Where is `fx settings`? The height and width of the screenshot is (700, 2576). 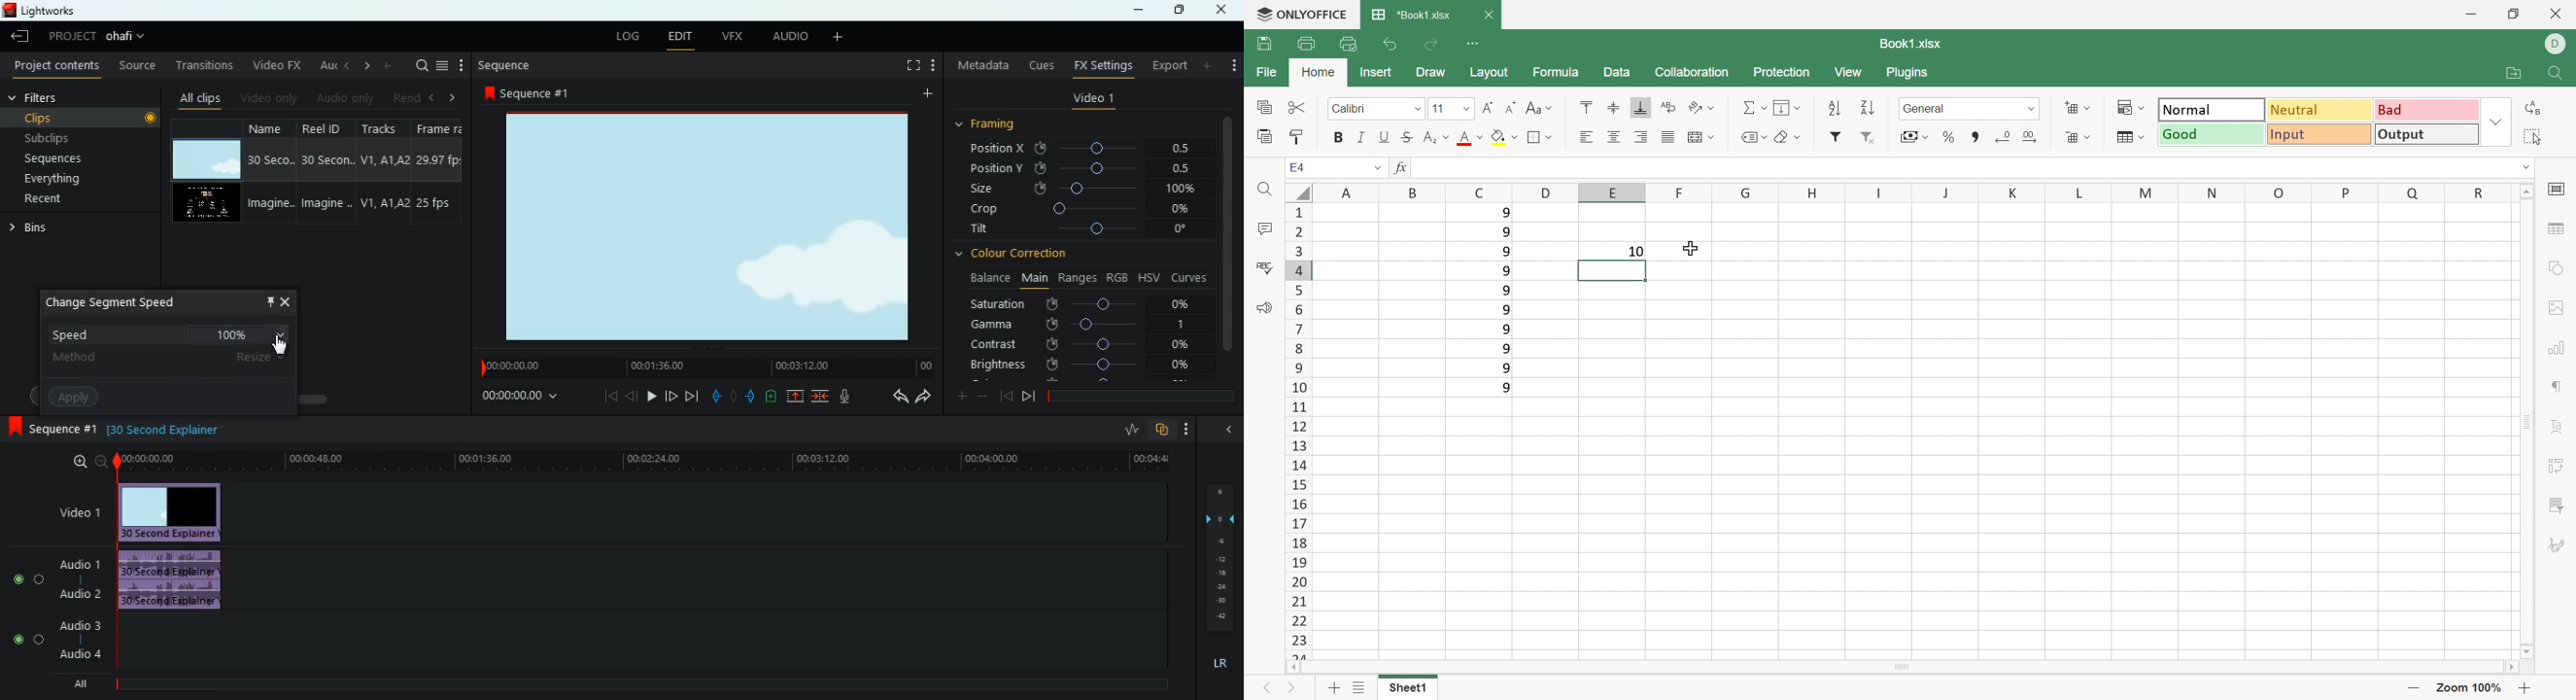
fx settings is located at coordinates (1101, 65).